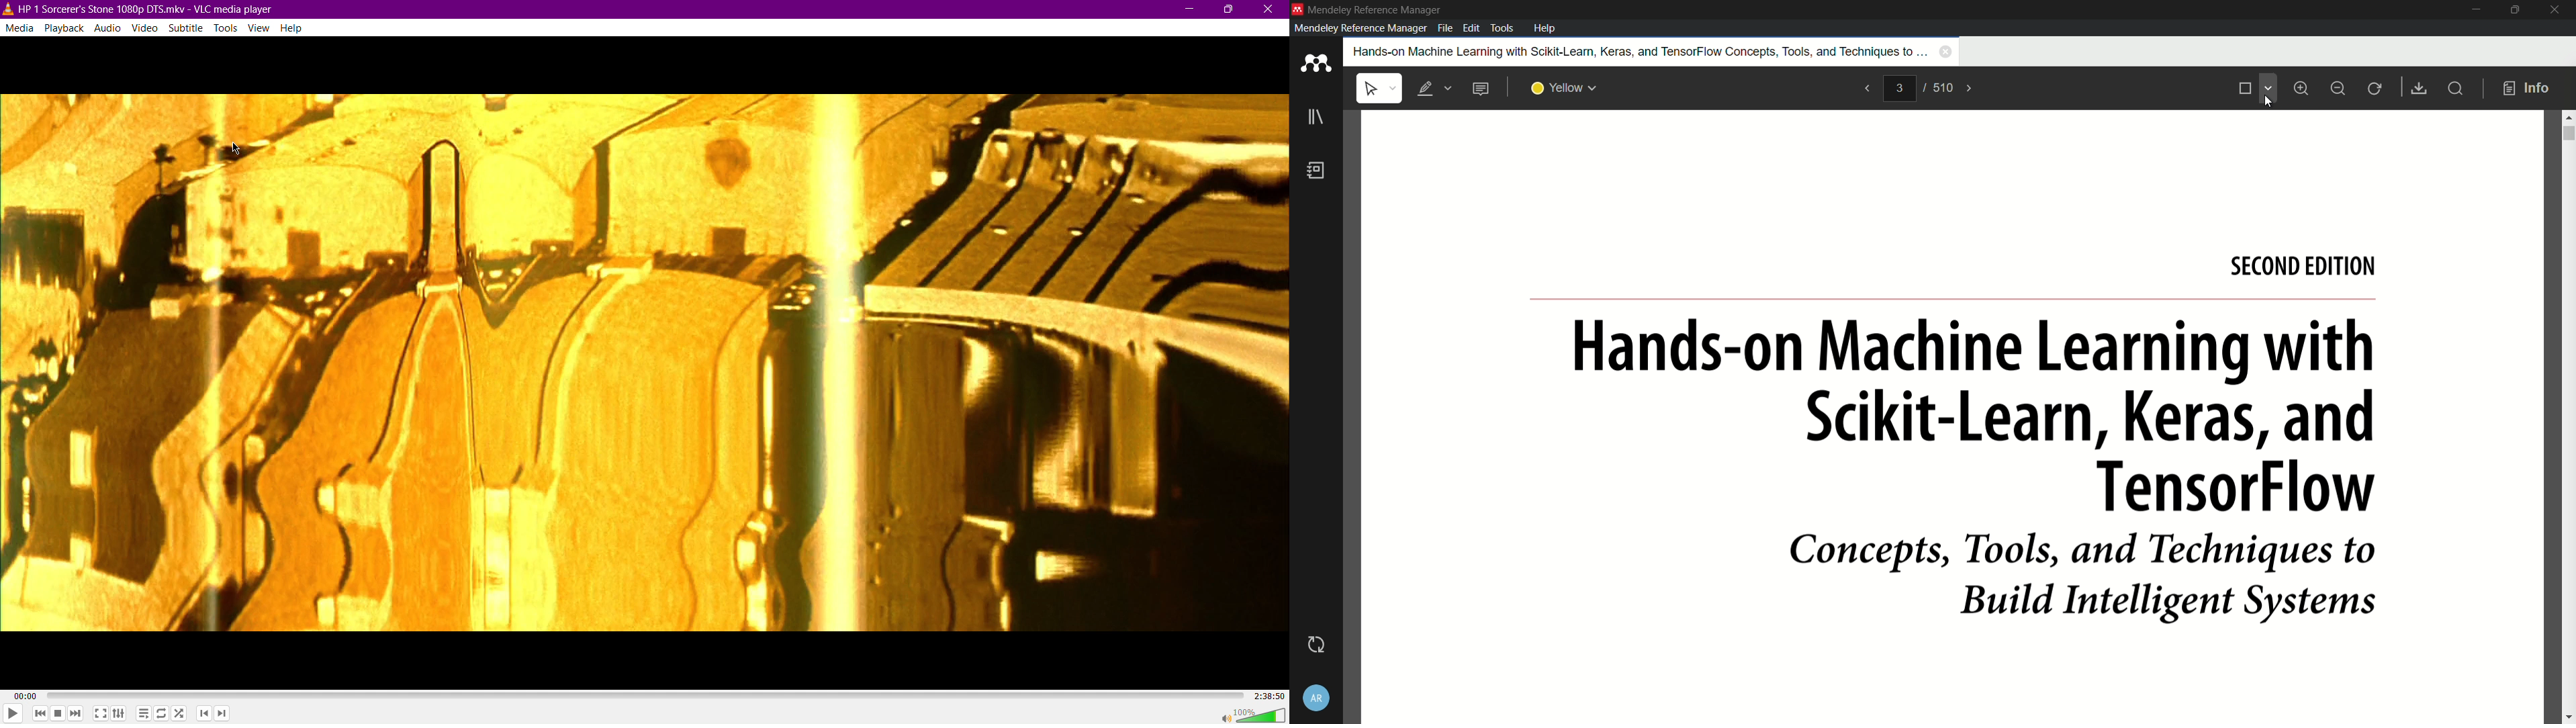  What do you see at coordinates (28, 695) in the screenshot?
I see `00:00` at bounding box center [28, 695].